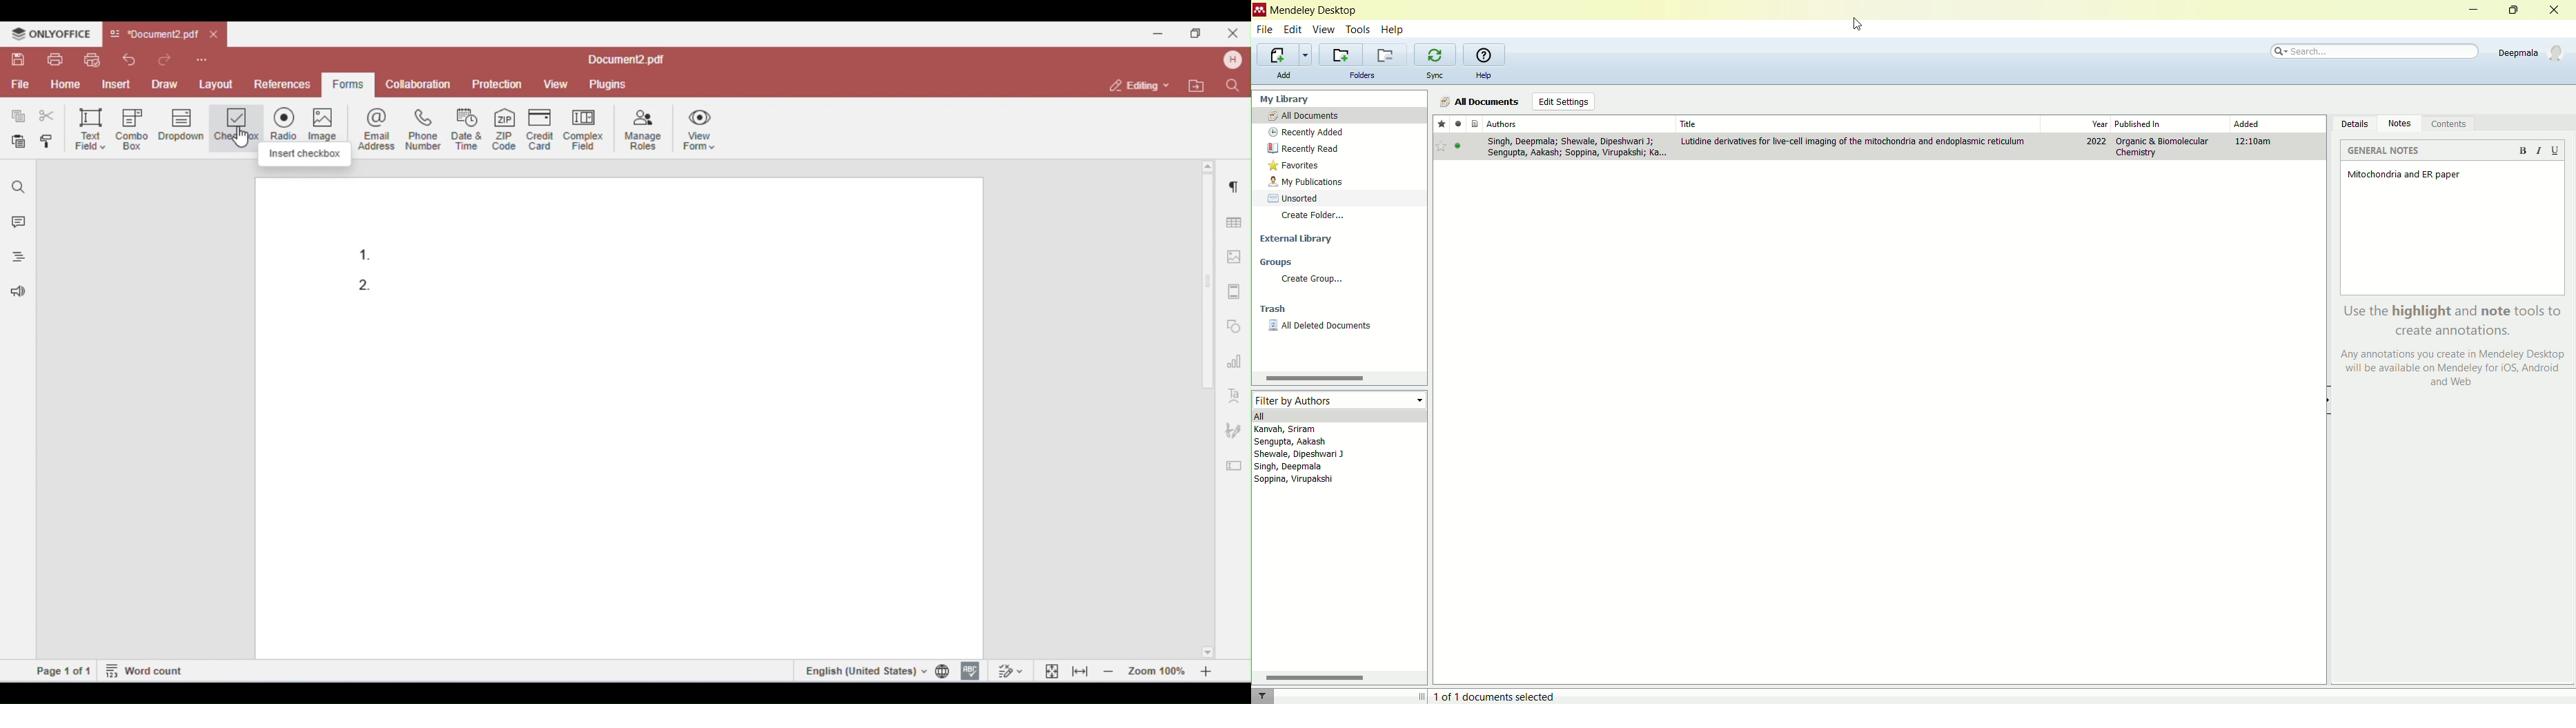 This screenshot has height=728, width=2576. I want to click on favorites, so click(1336, 164).